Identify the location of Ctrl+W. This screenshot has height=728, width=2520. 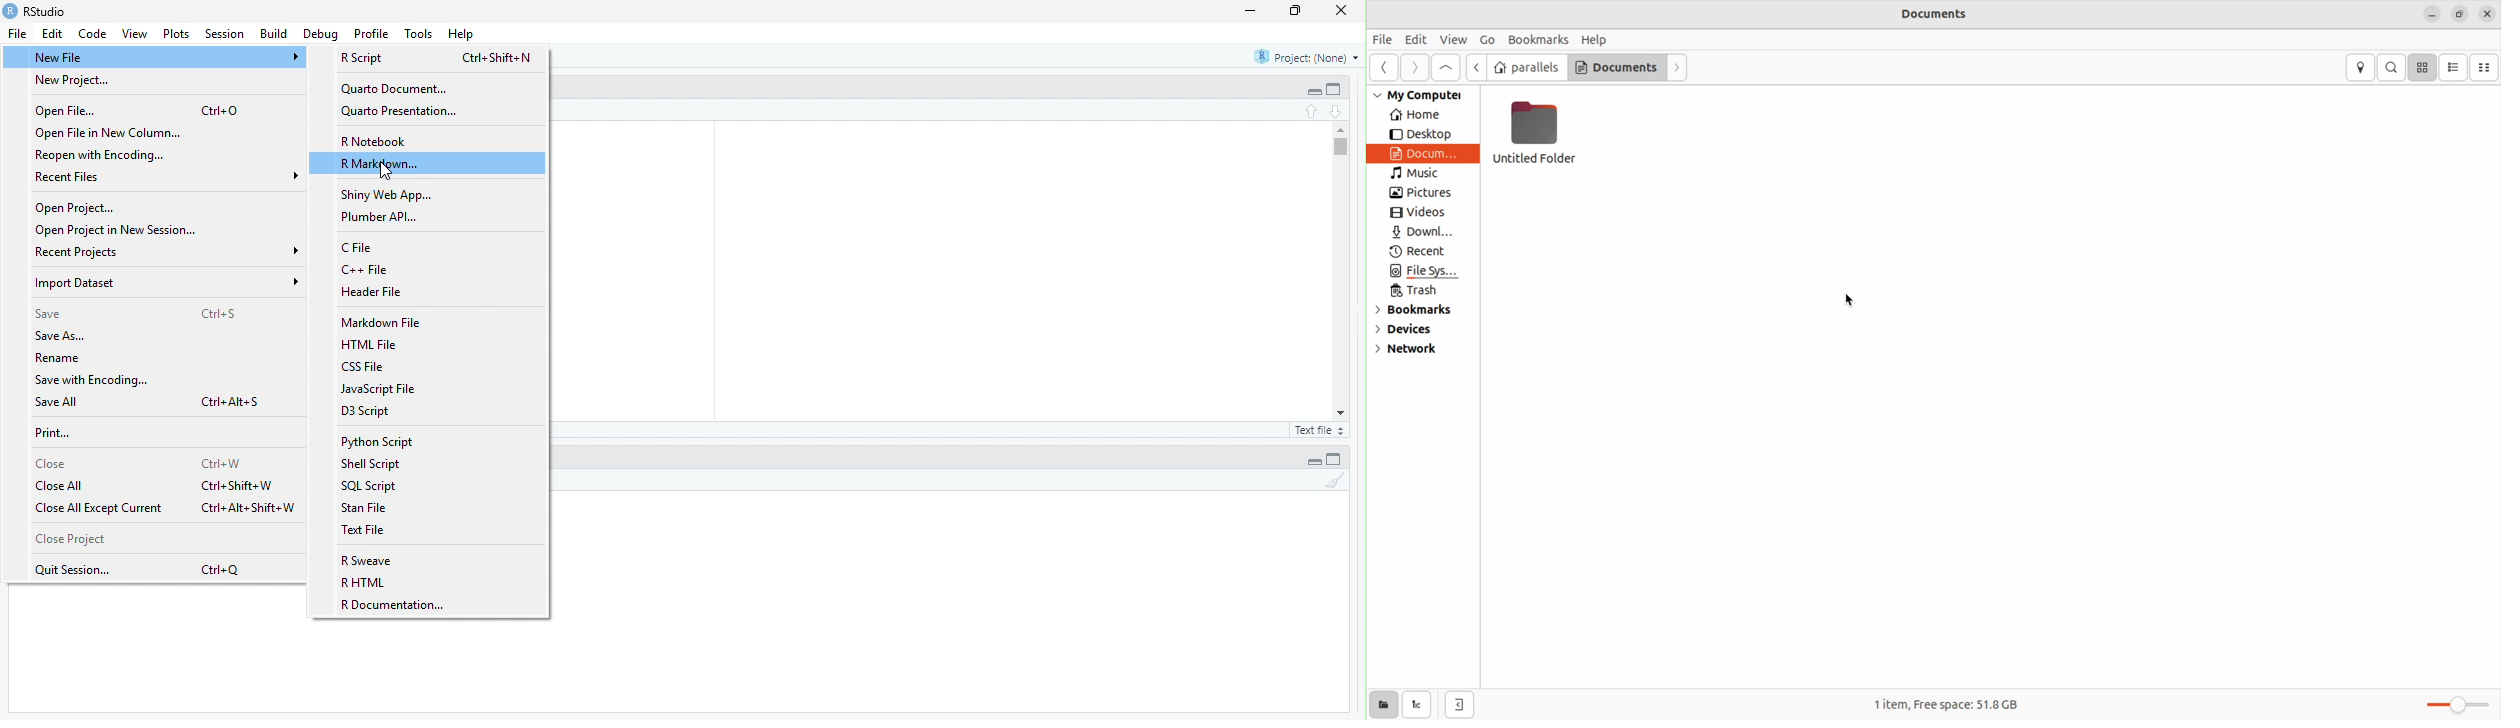
(224, 464).